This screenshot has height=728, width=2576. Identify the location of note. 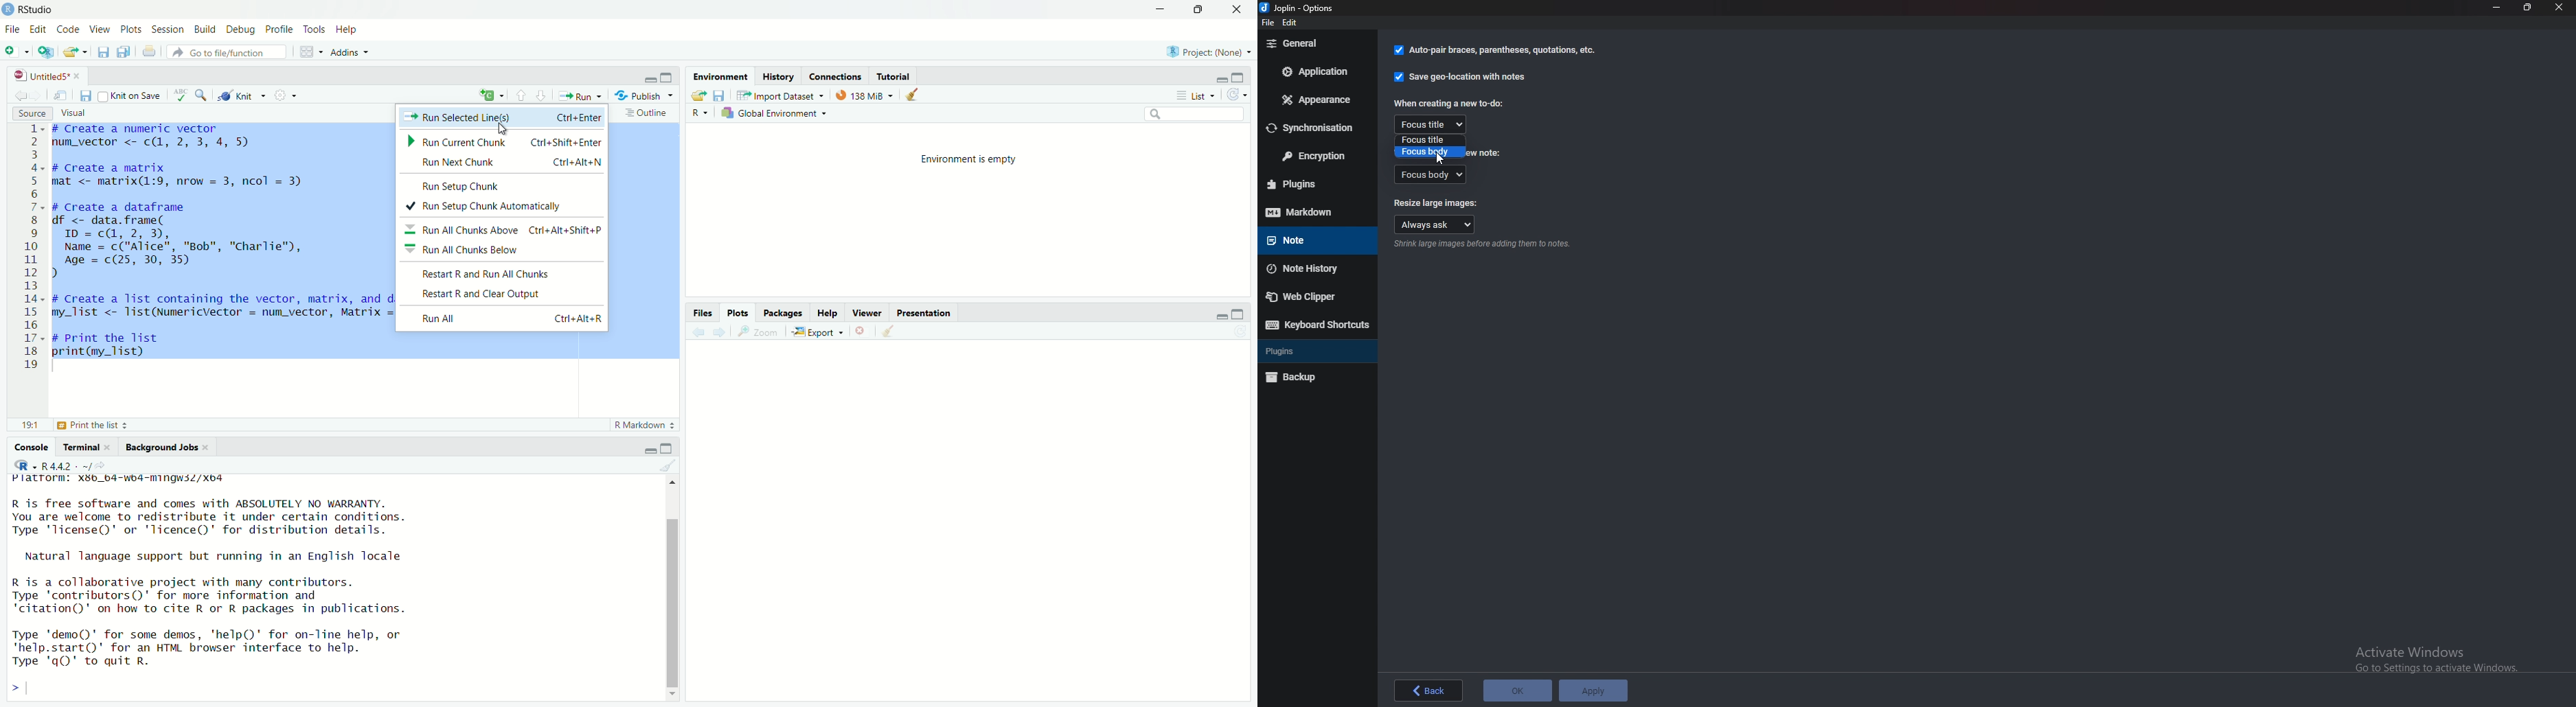
(1310, 240).